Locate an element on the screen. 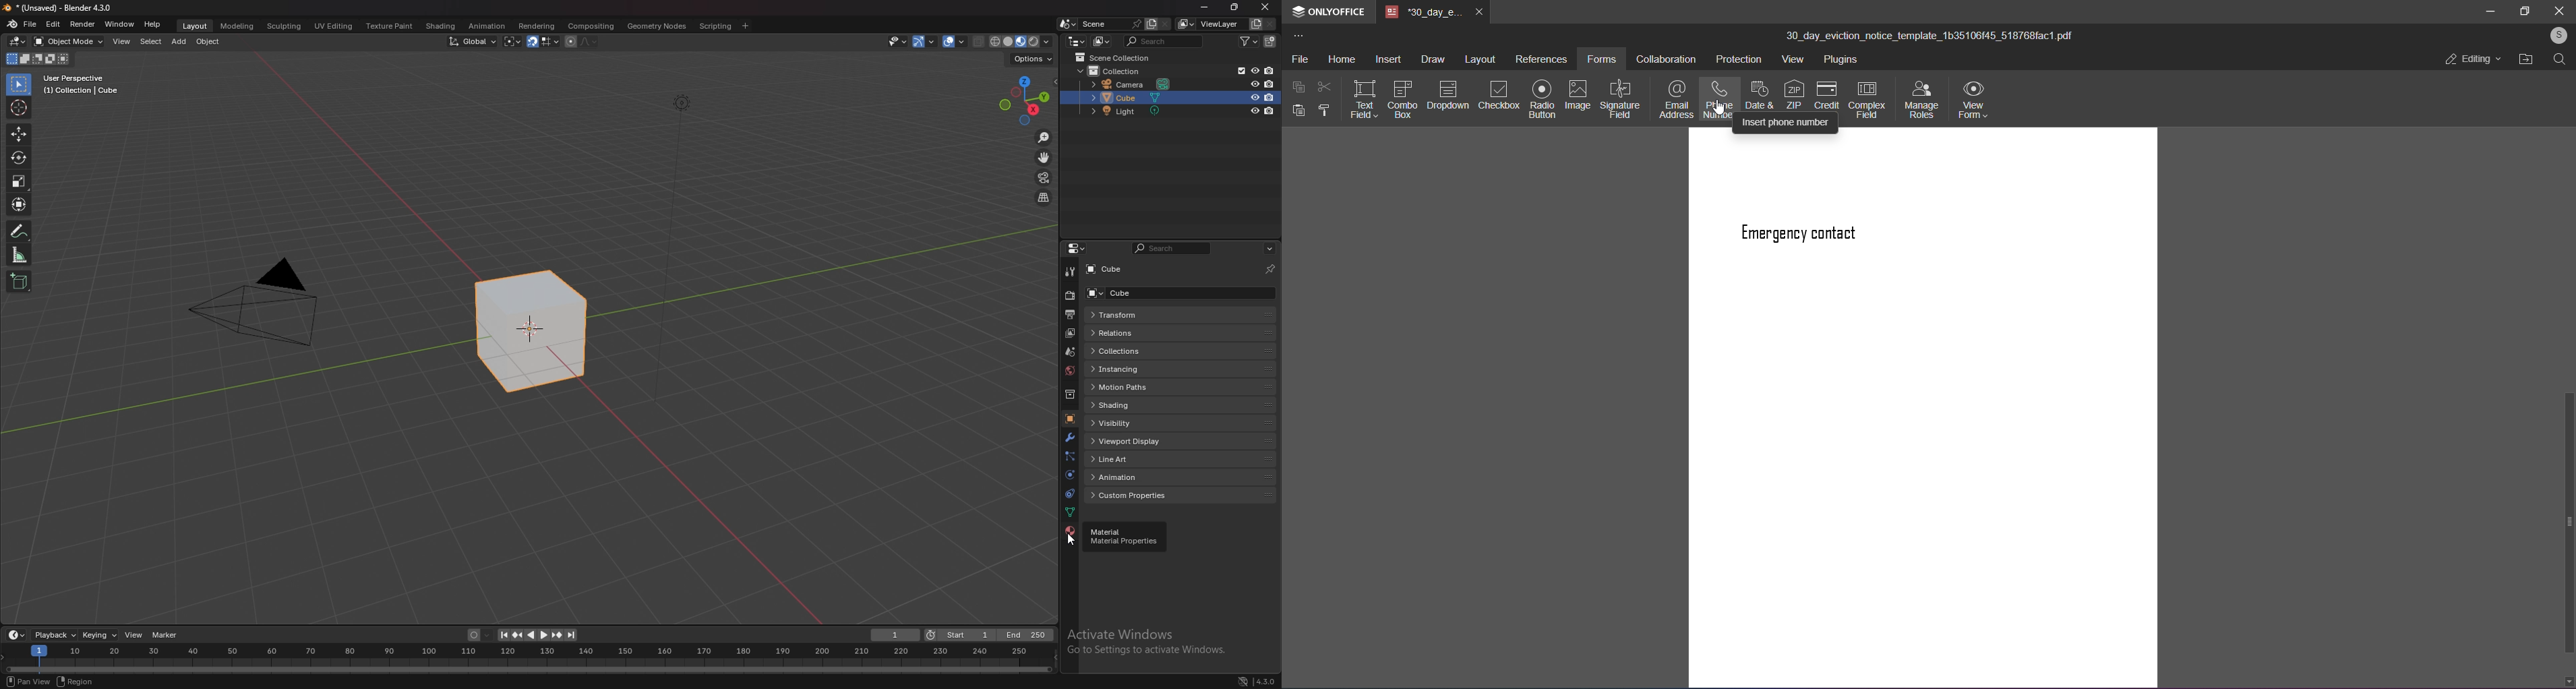 The width and height of the screenshot is (2576, 700). line art is located at coordinates (1183, 458).